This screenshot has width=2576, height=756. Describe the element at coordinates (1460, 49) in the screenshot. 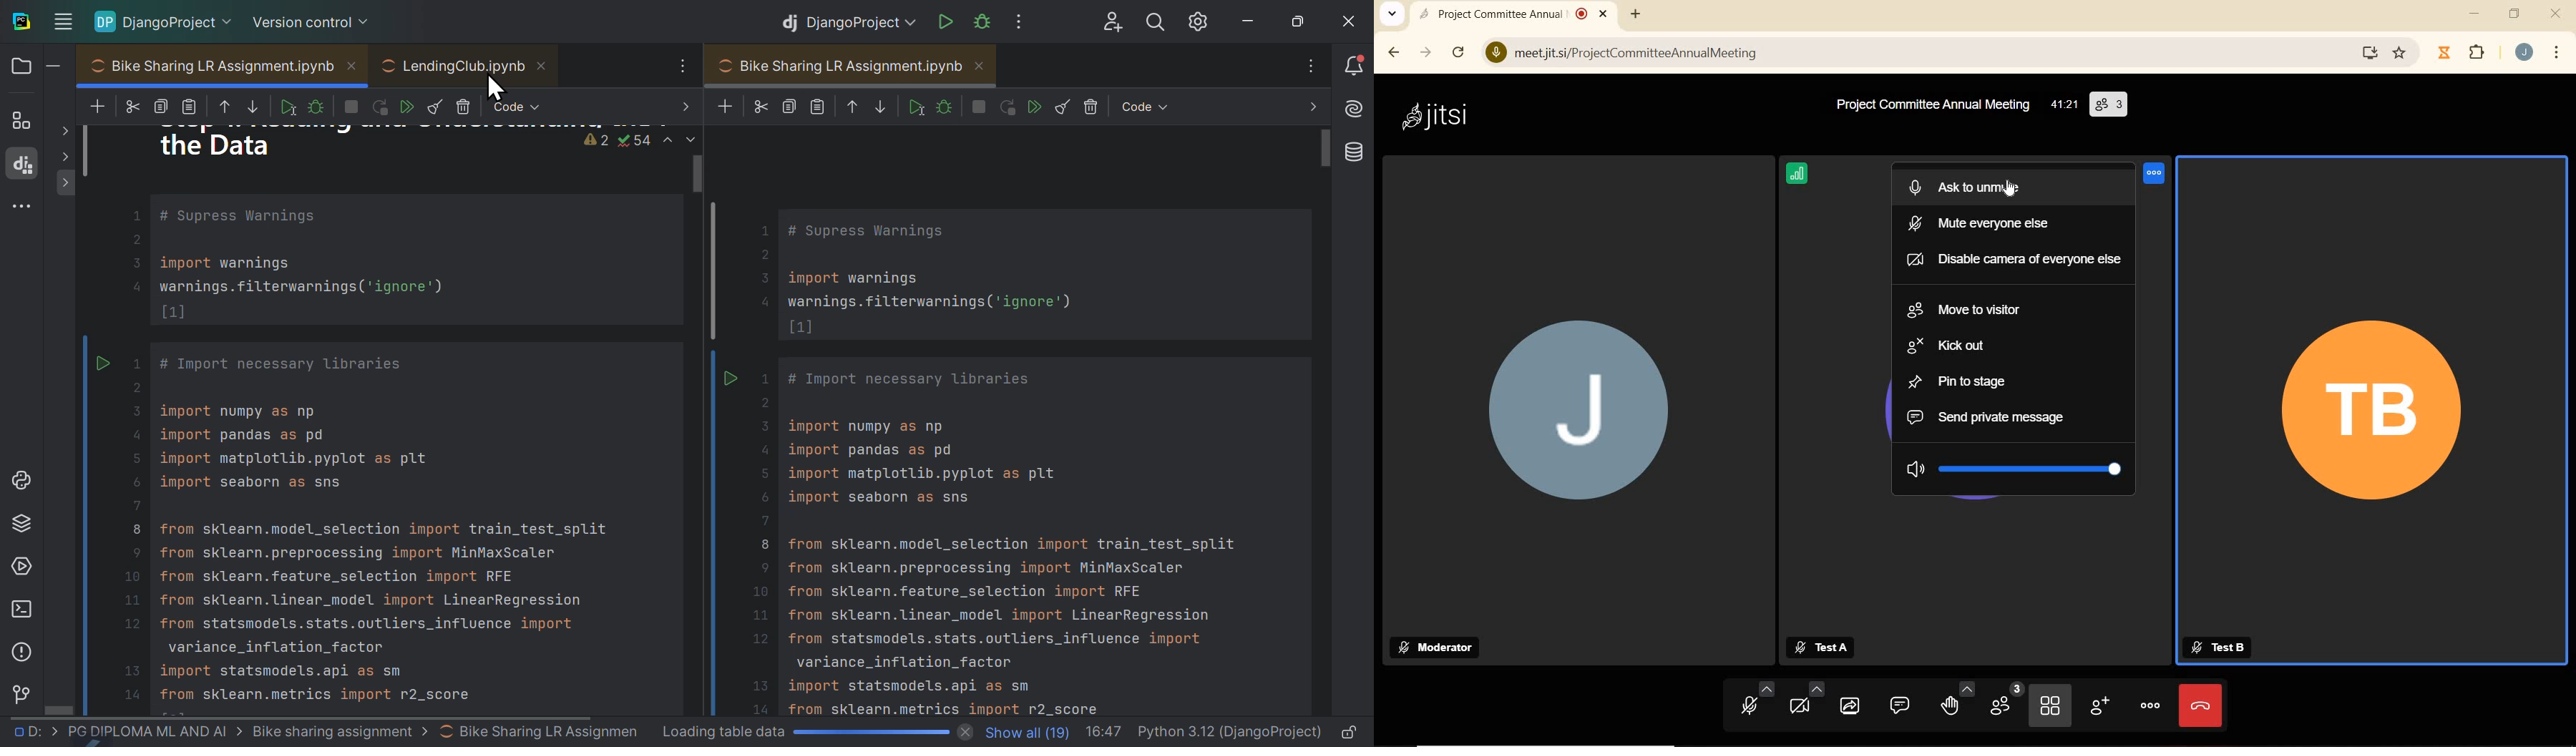

I see `RELOAD` at that location.